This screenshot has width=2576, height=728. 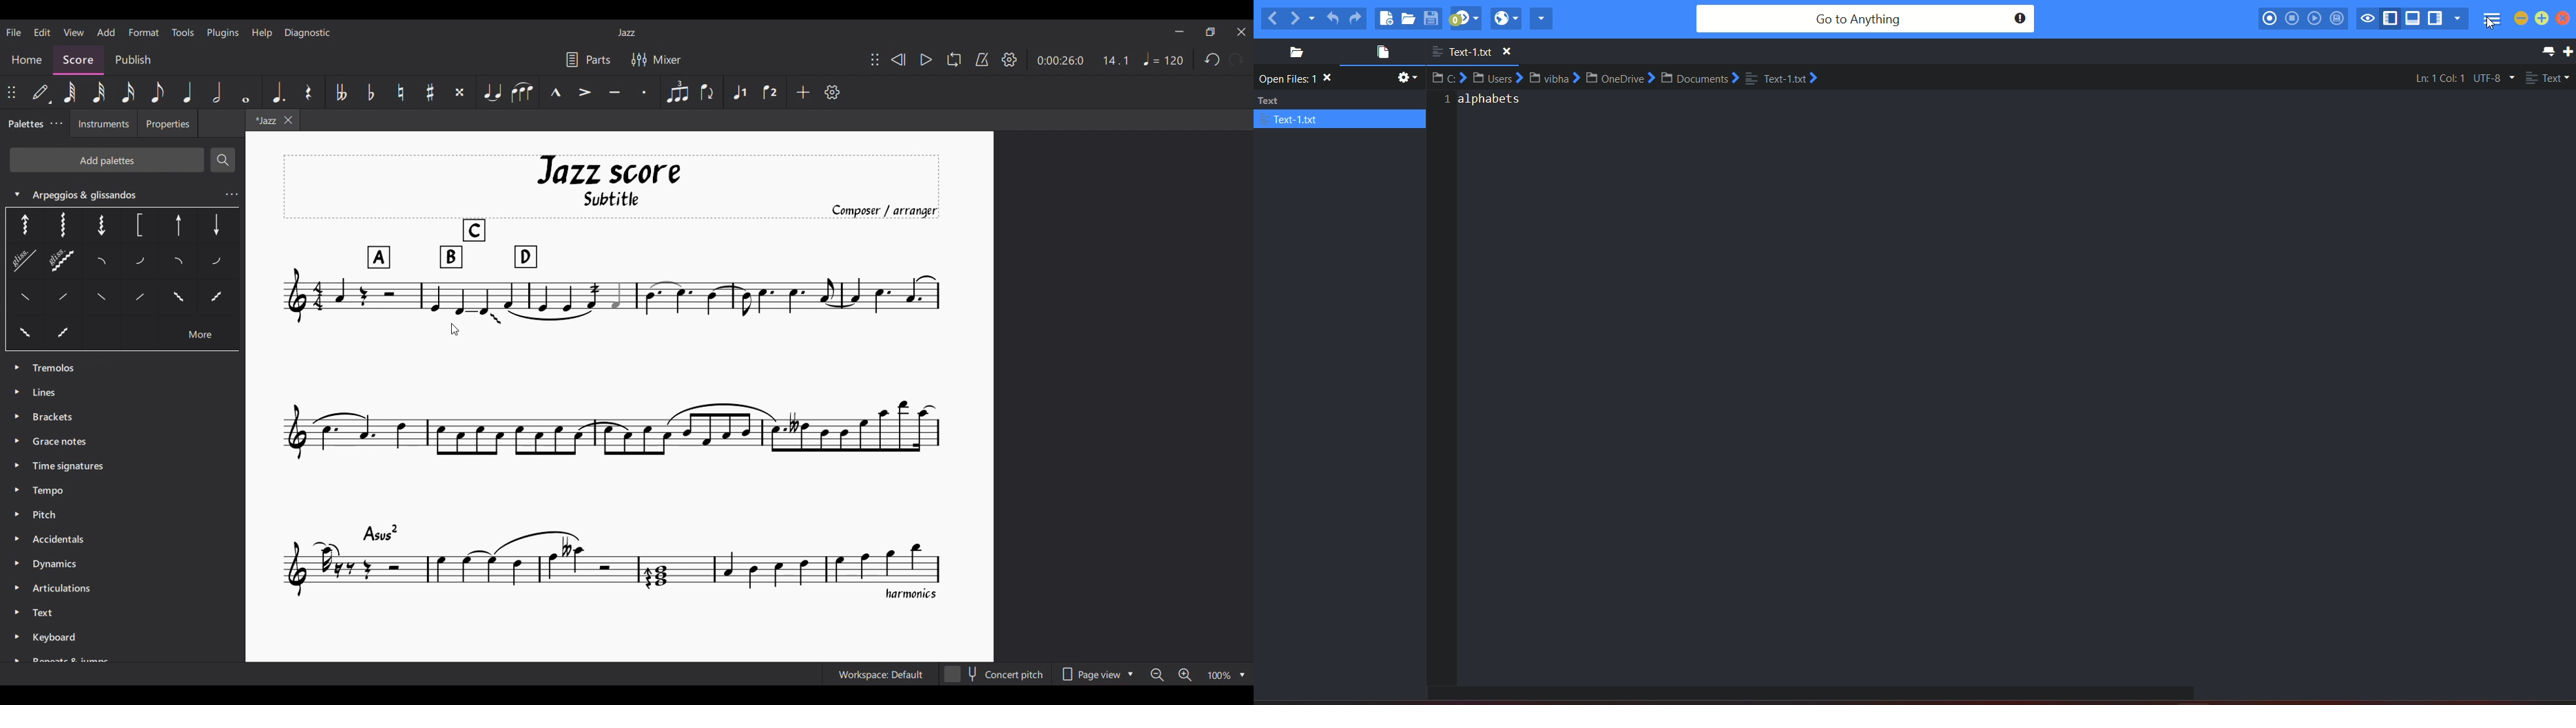 I want to click on Tenuto, so click(x=615, y=92).